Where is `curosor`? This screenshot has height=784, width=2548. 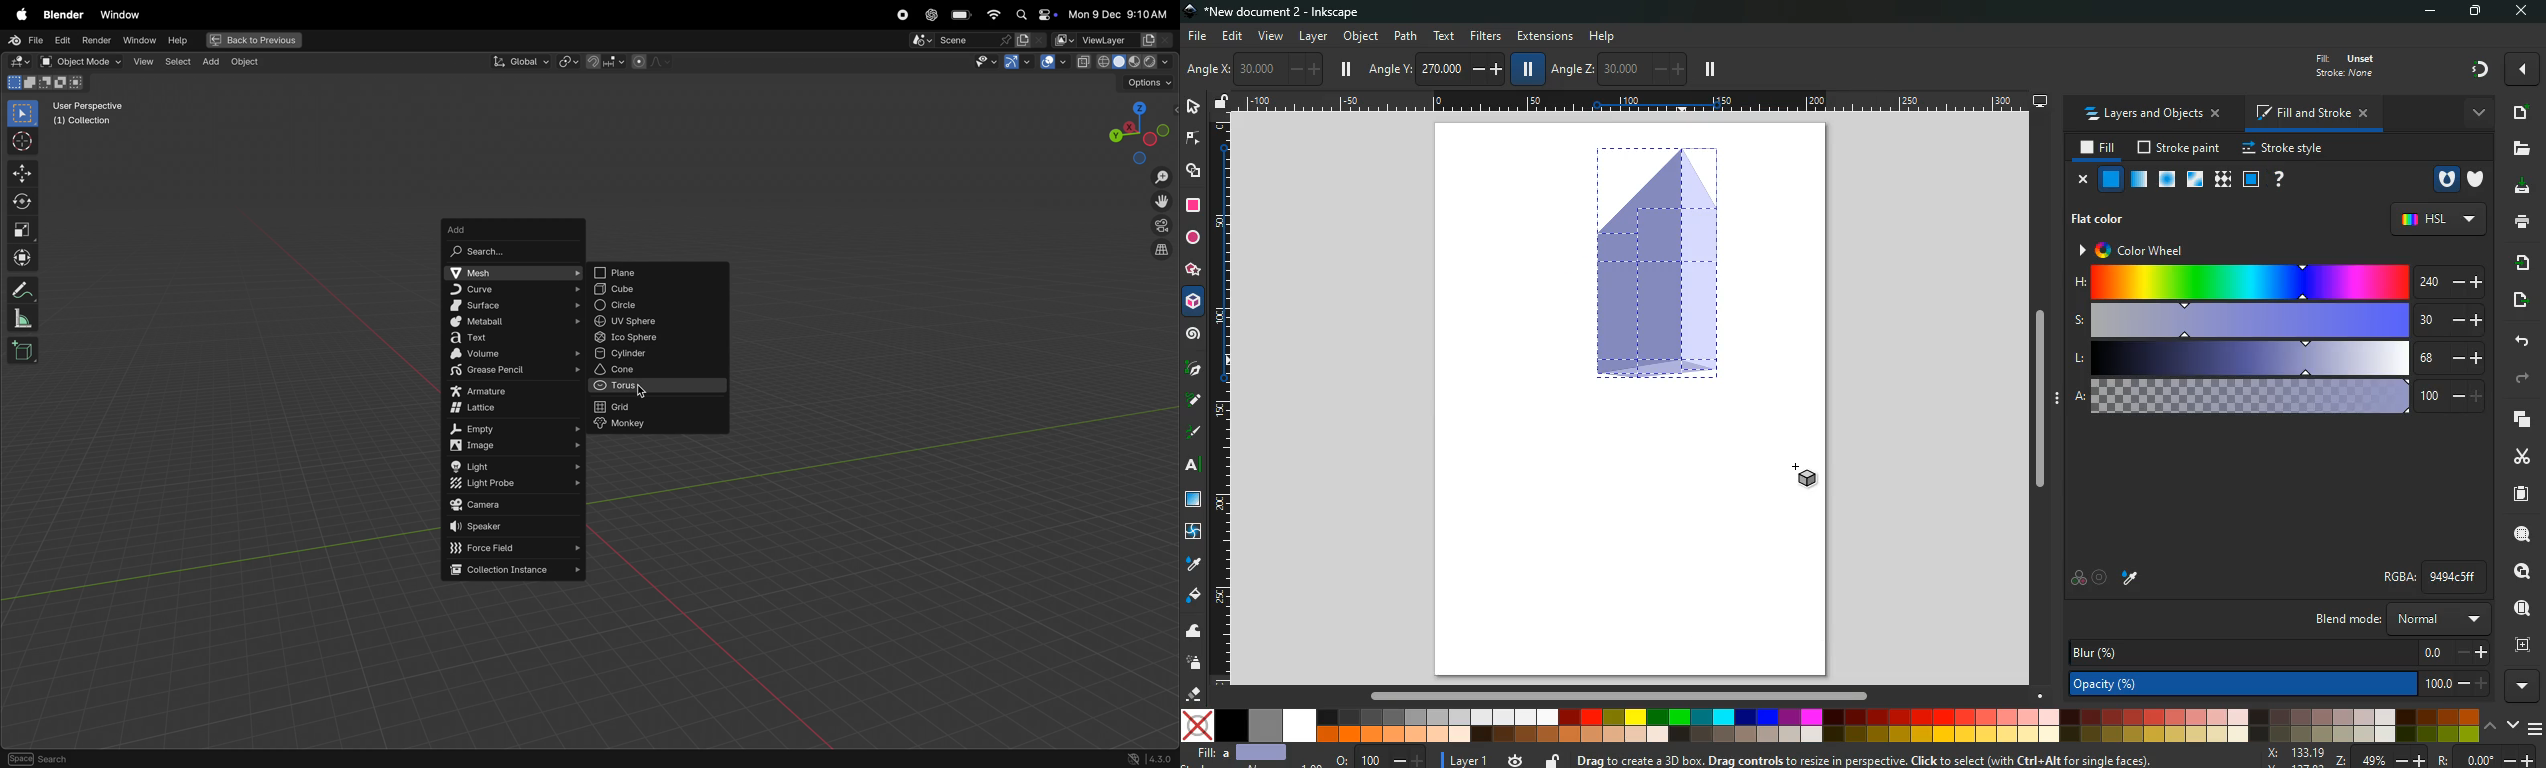
curosor is located at coordinates (25, 141).